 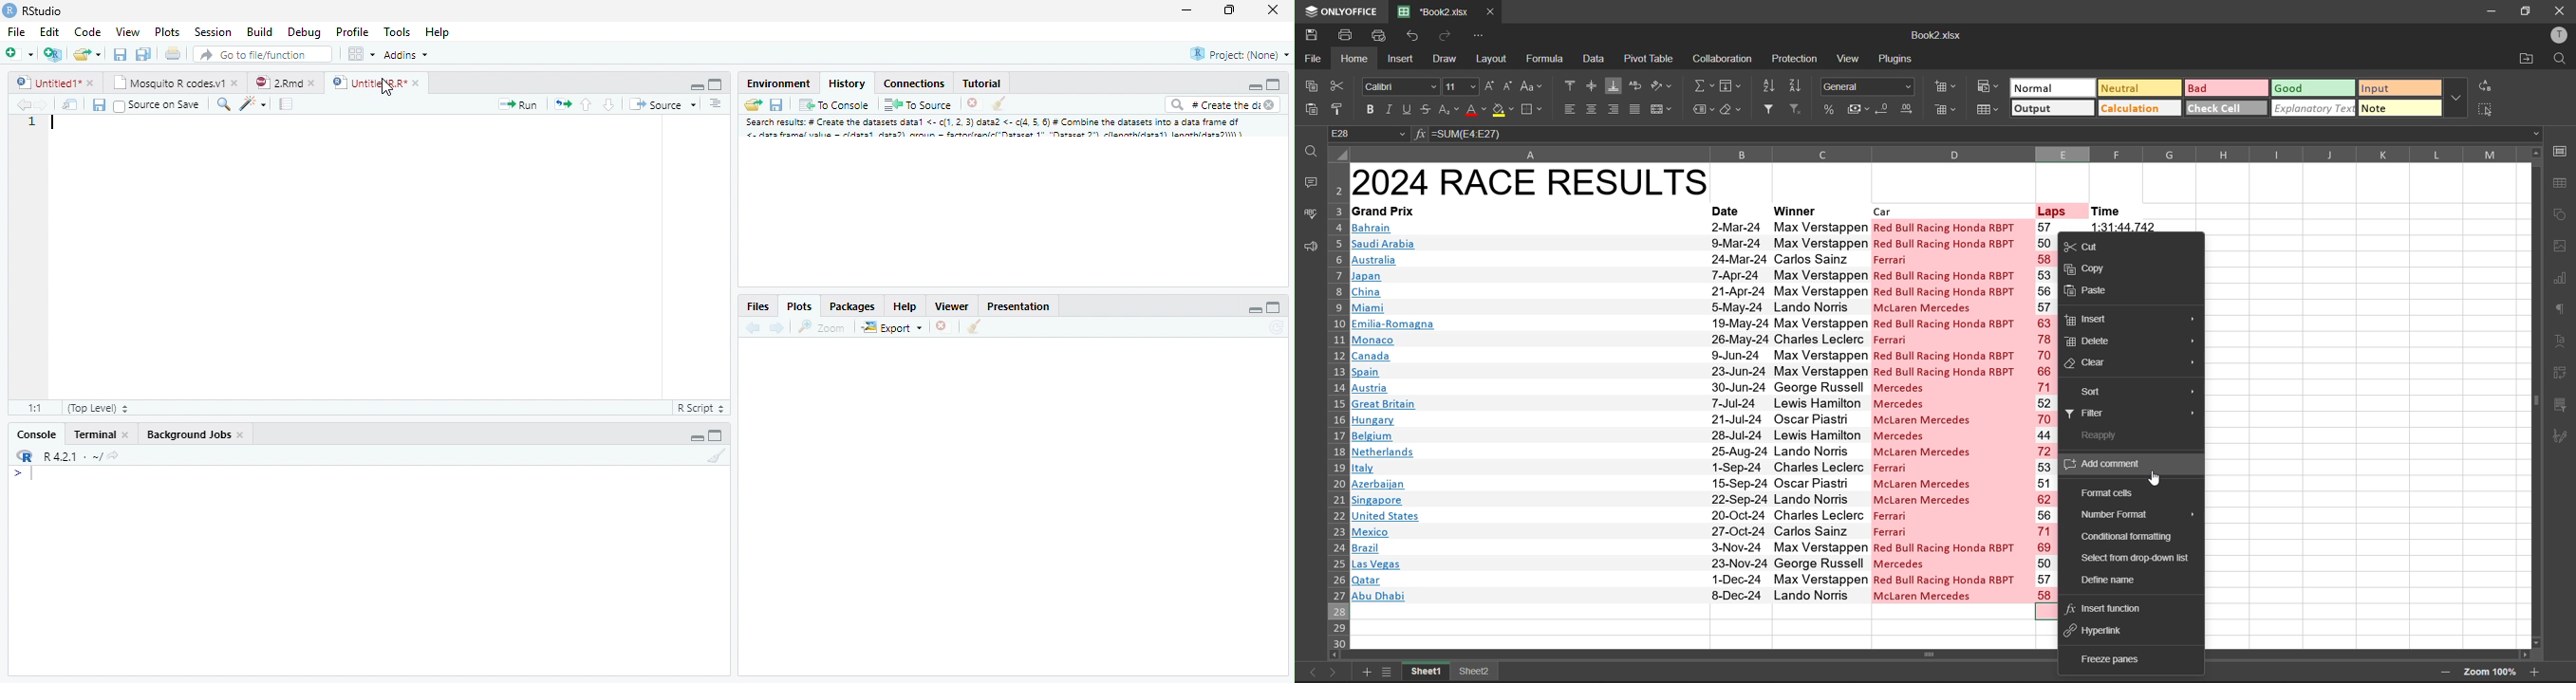 I want to click on conditional formatting, so click(x=2131, y=538).